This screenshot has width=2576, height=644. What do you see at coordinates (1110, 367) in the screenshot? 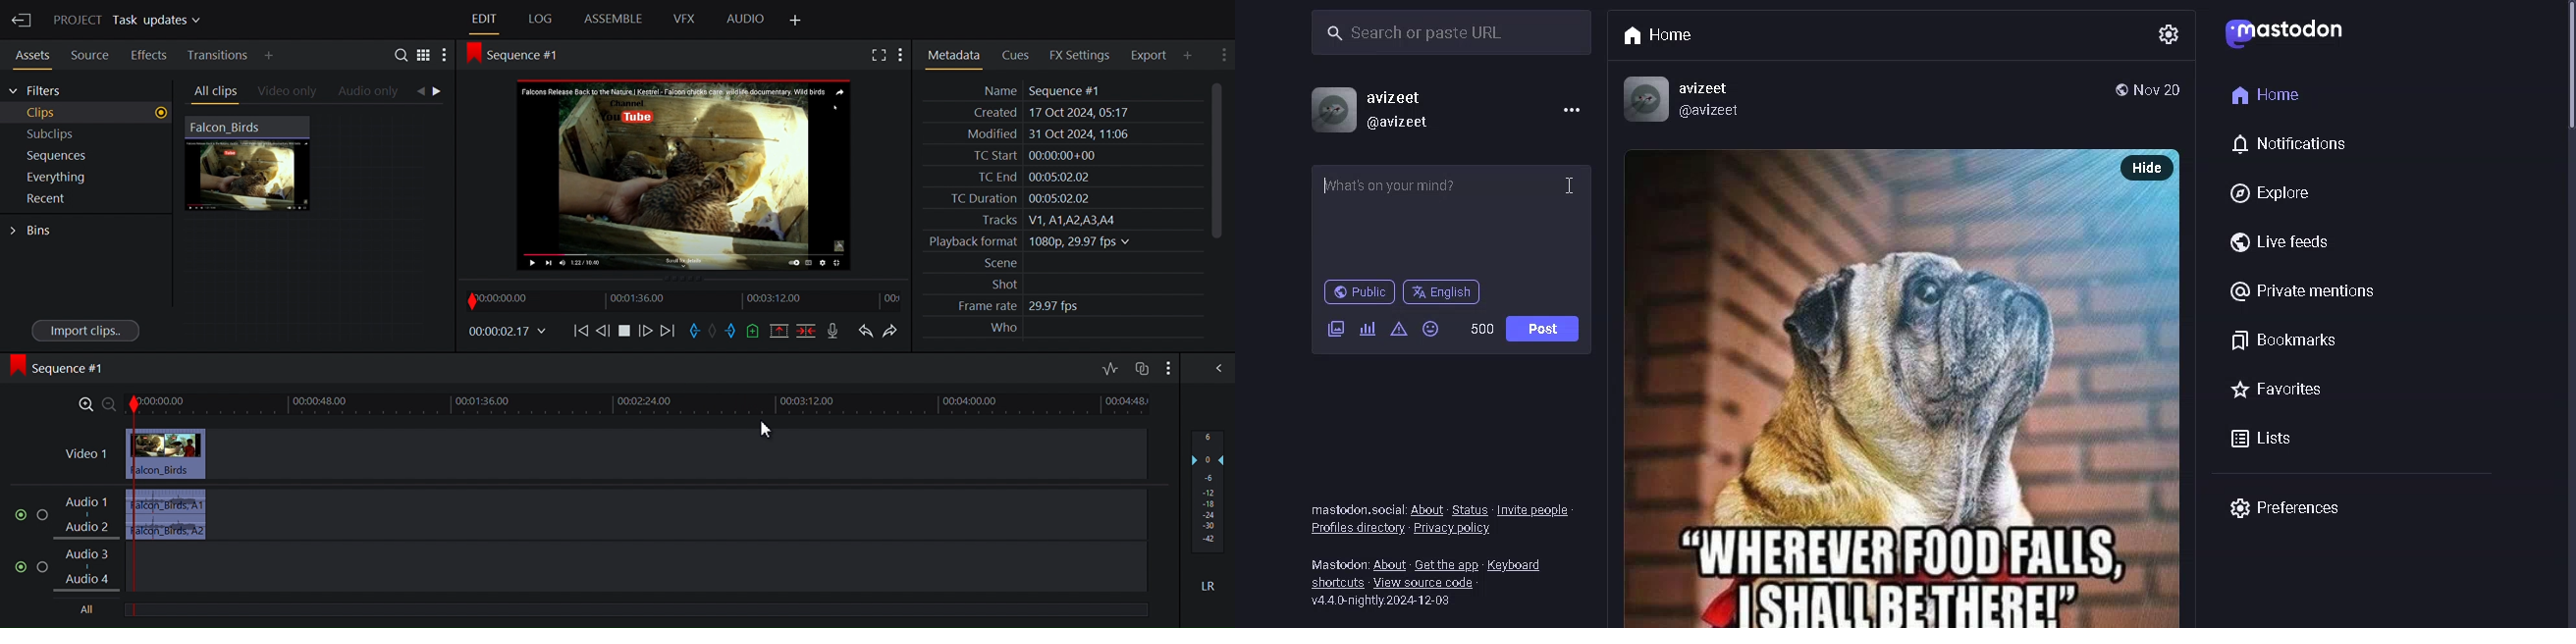
I see `Toggle audio editing levels` at bounding box center [1110, 367].